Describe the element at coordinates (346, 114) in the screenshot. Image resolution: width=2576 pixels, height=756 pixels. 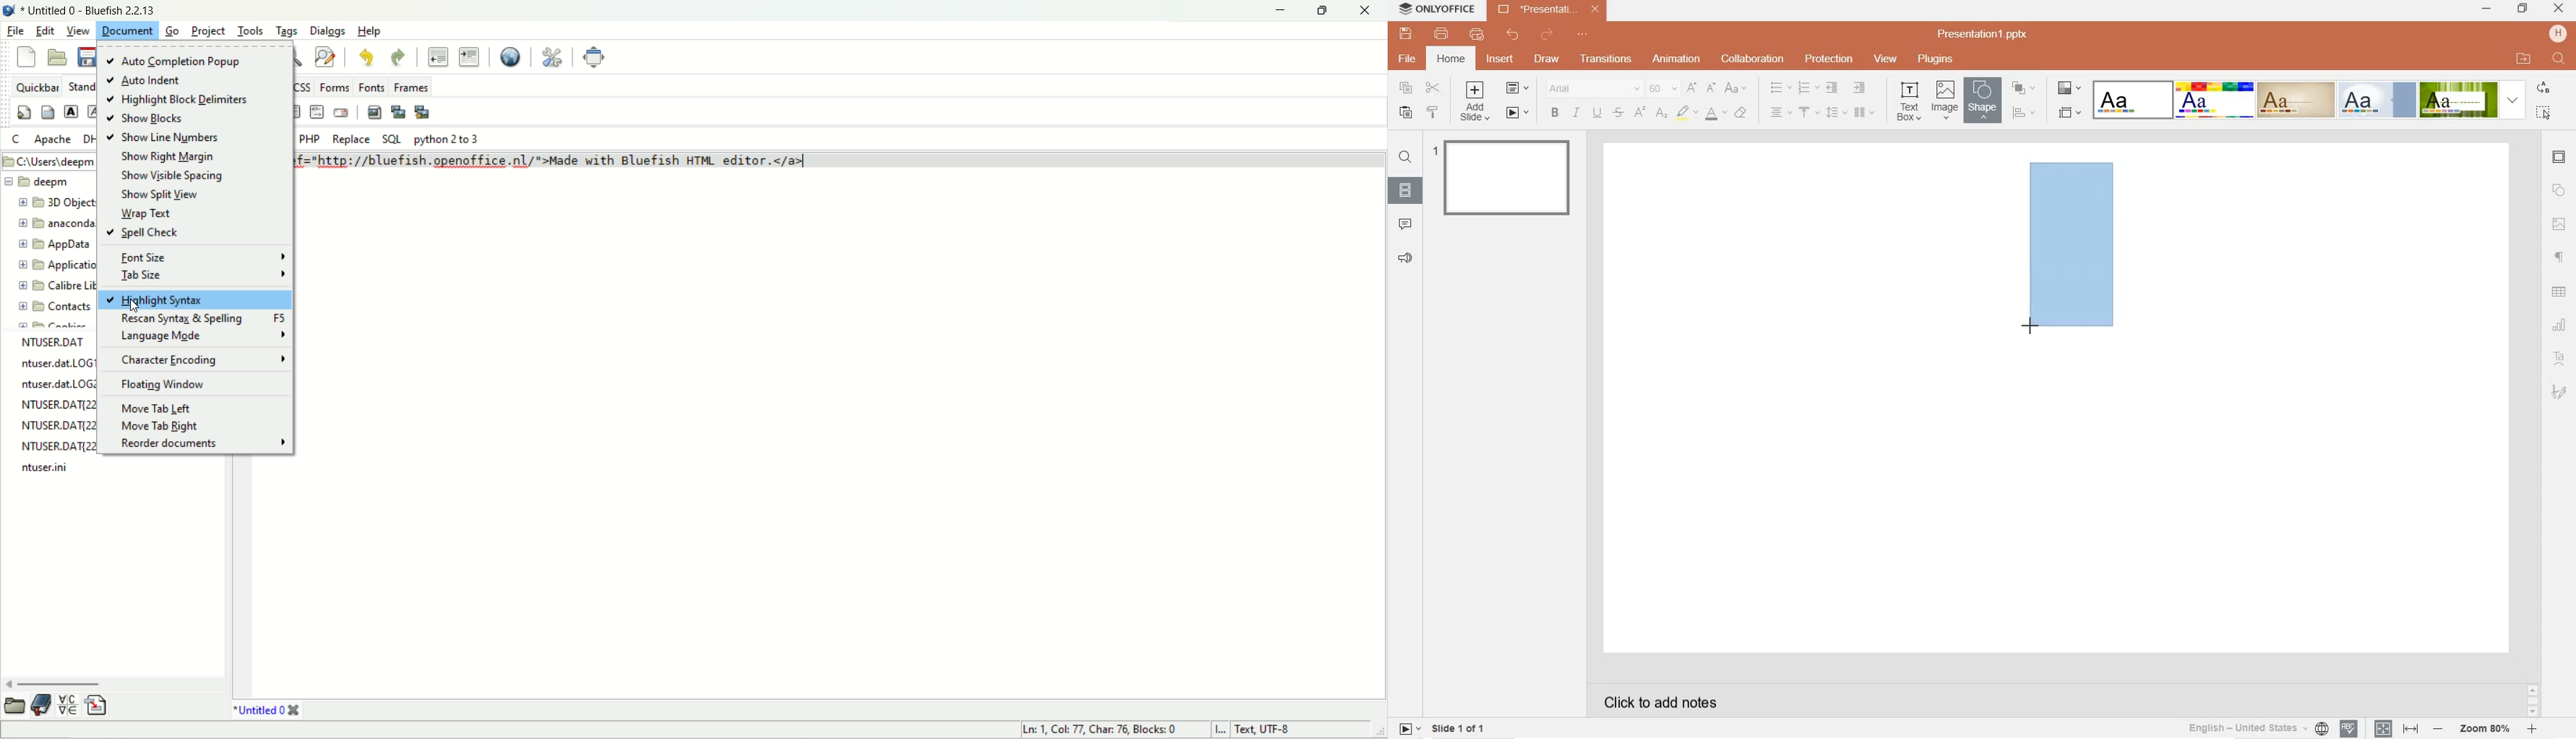
I see `email` at that location.